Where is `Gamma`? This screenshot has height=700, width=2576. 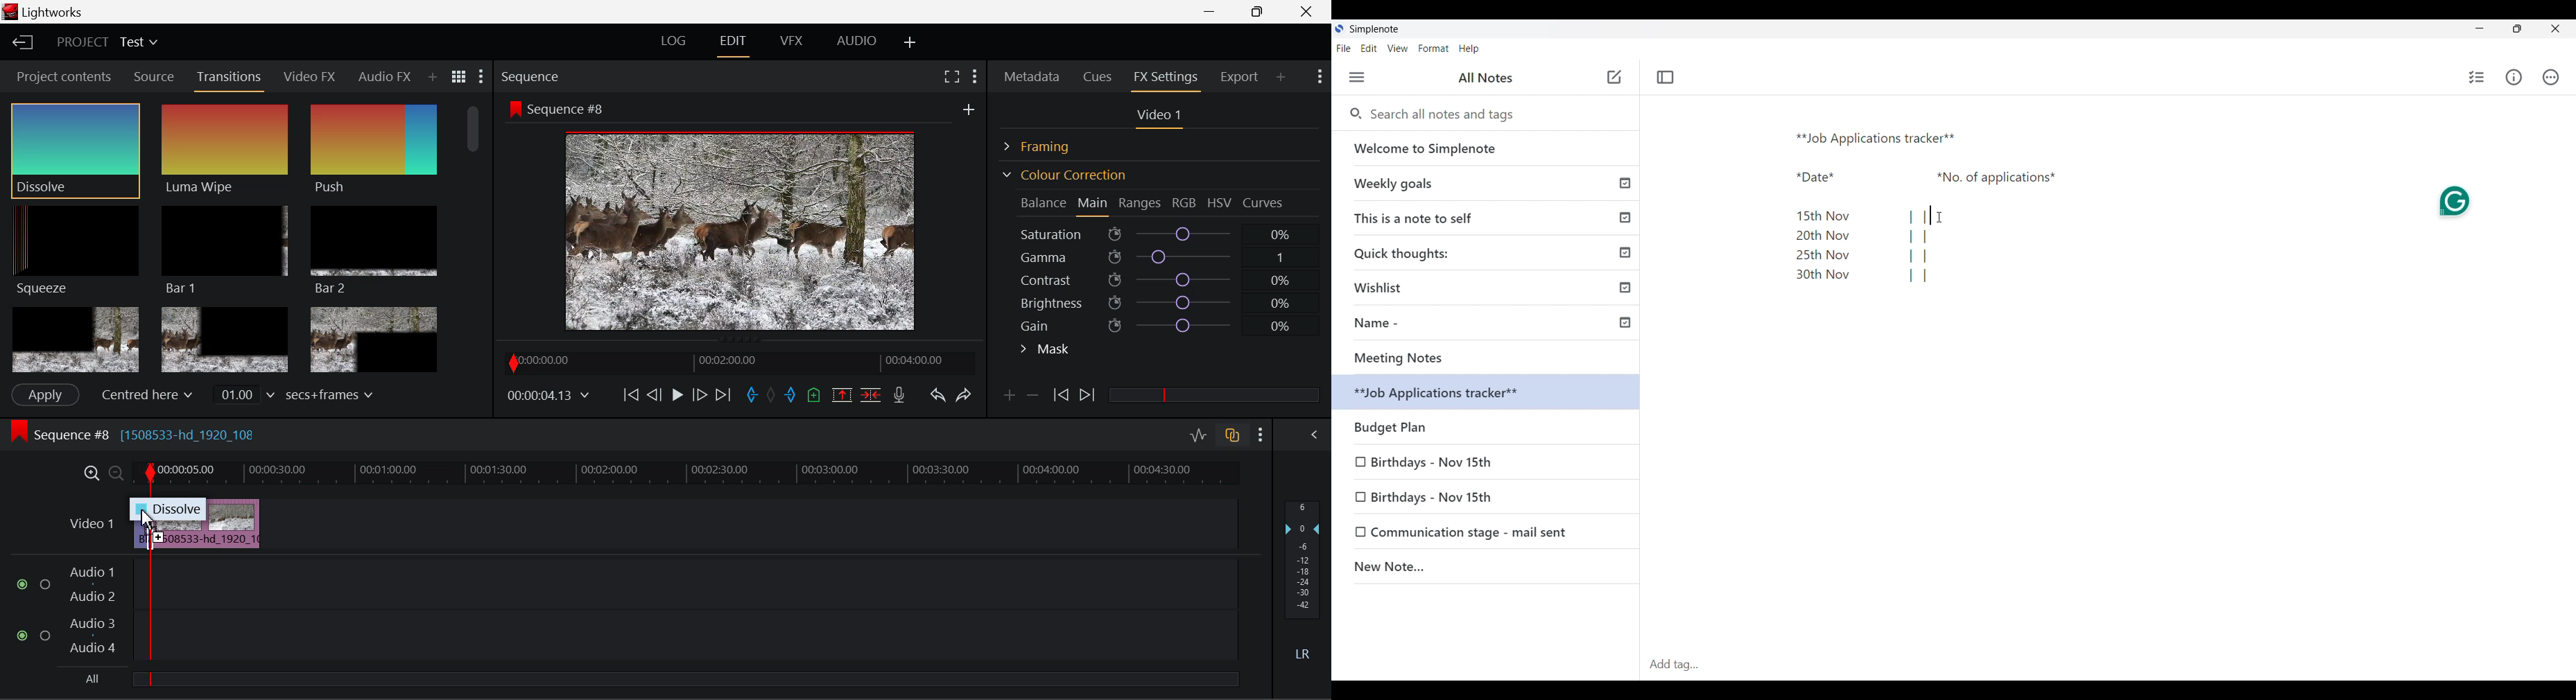
Gamma is located at coordinates (1162, 257).